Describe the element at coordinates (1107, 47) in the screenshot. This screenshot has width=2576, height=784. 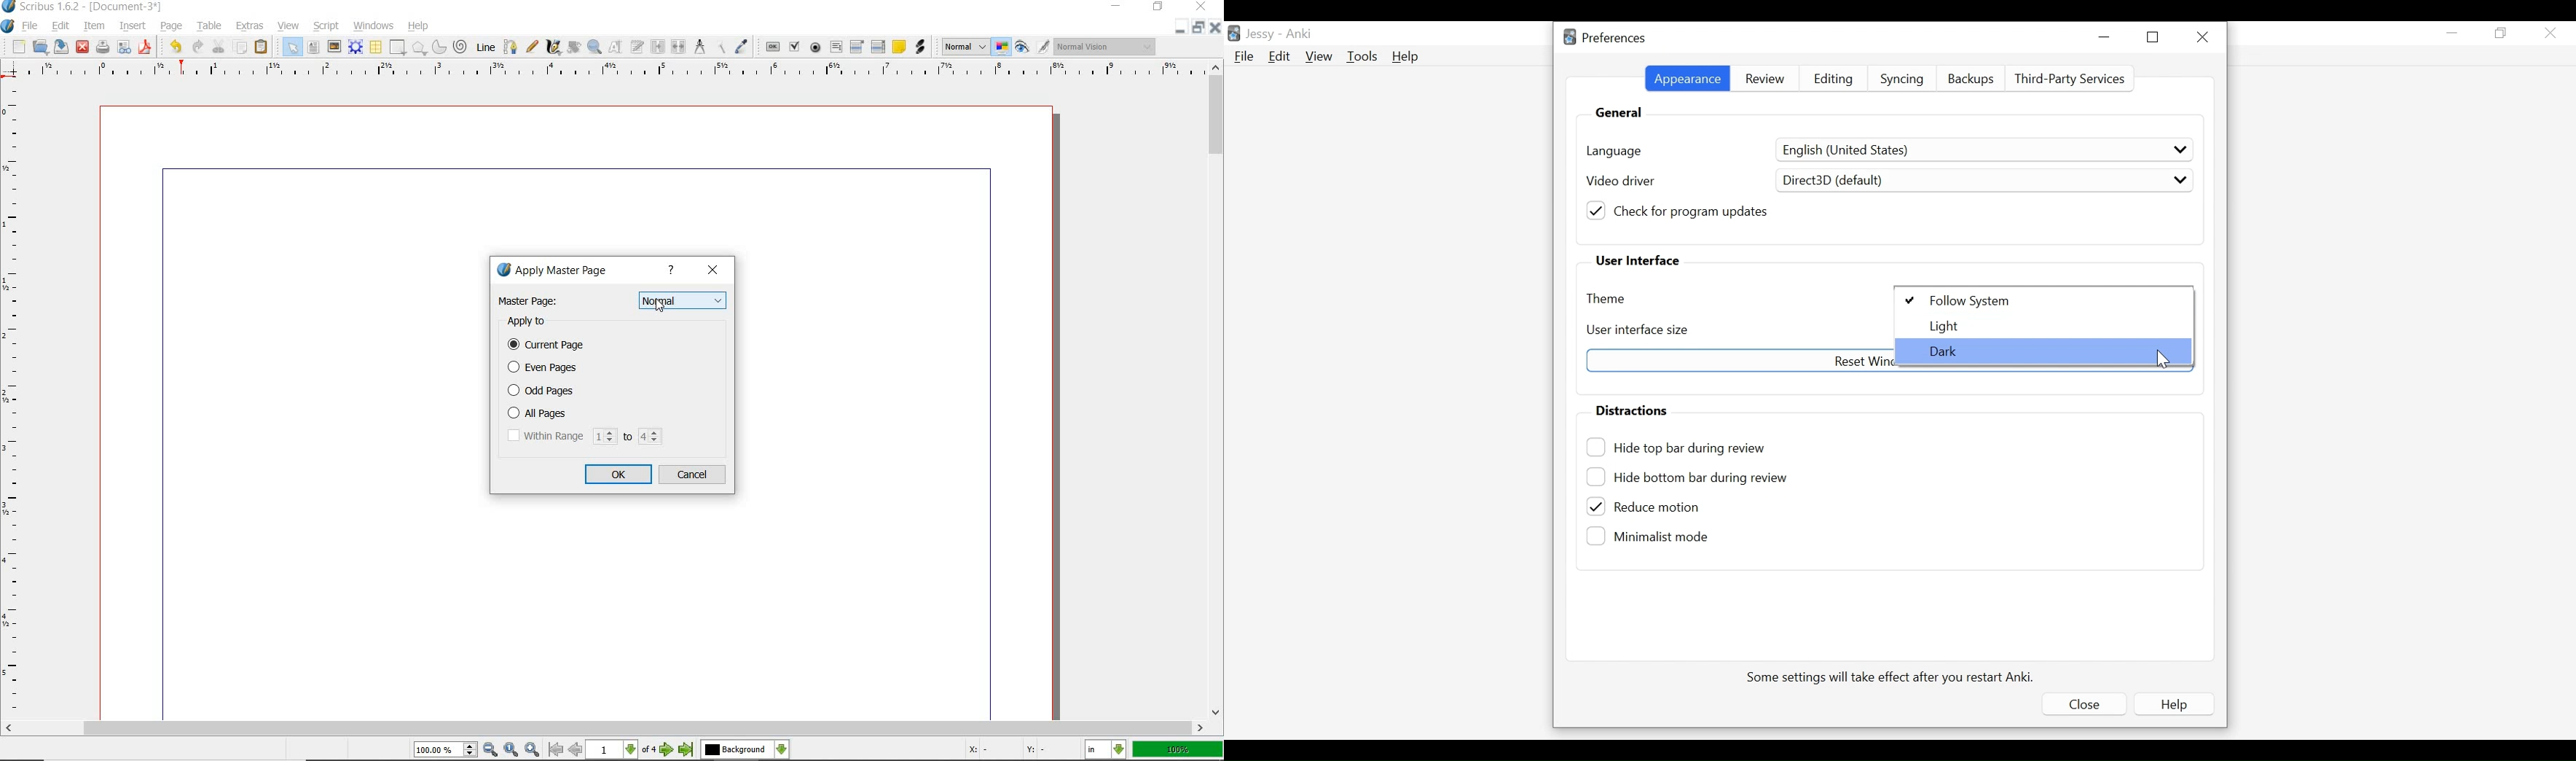
I see `visual appearance of the display: Normal Vision` at that location.